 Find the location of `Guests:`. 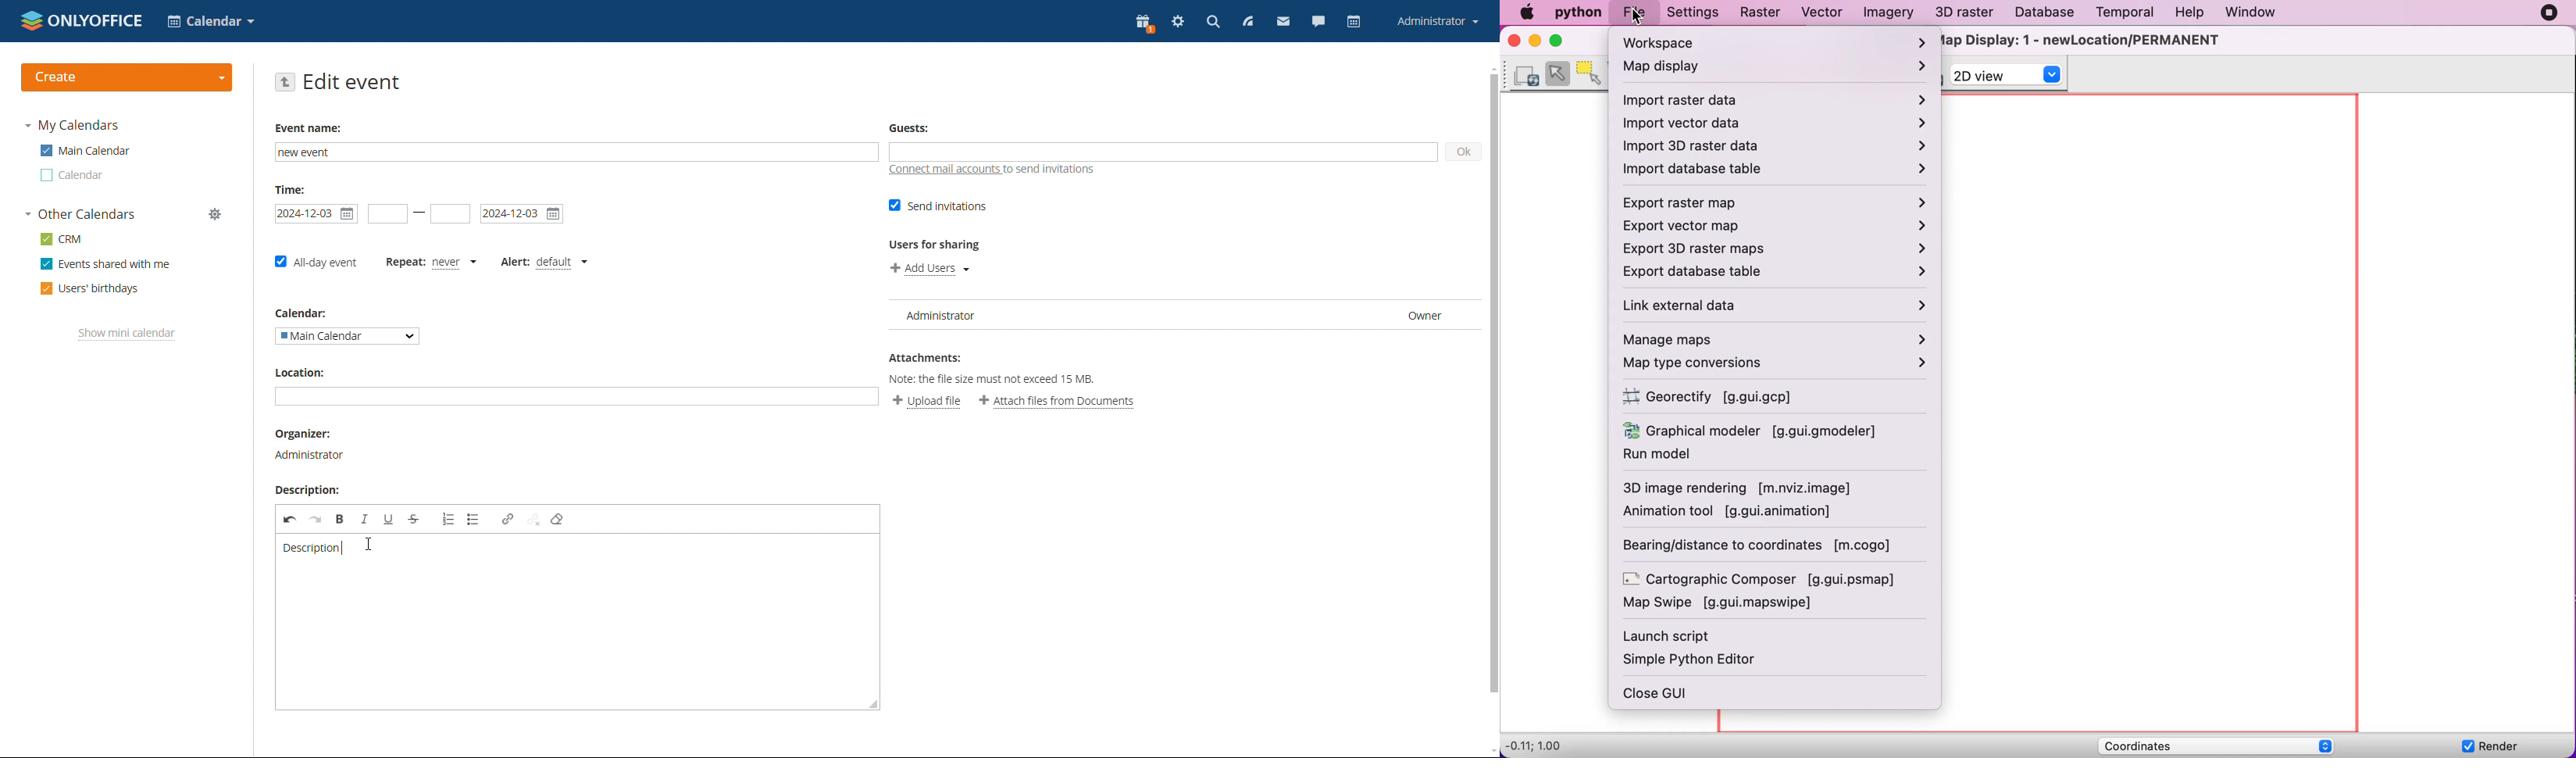

Guests: is located at coordinates (912, 127).